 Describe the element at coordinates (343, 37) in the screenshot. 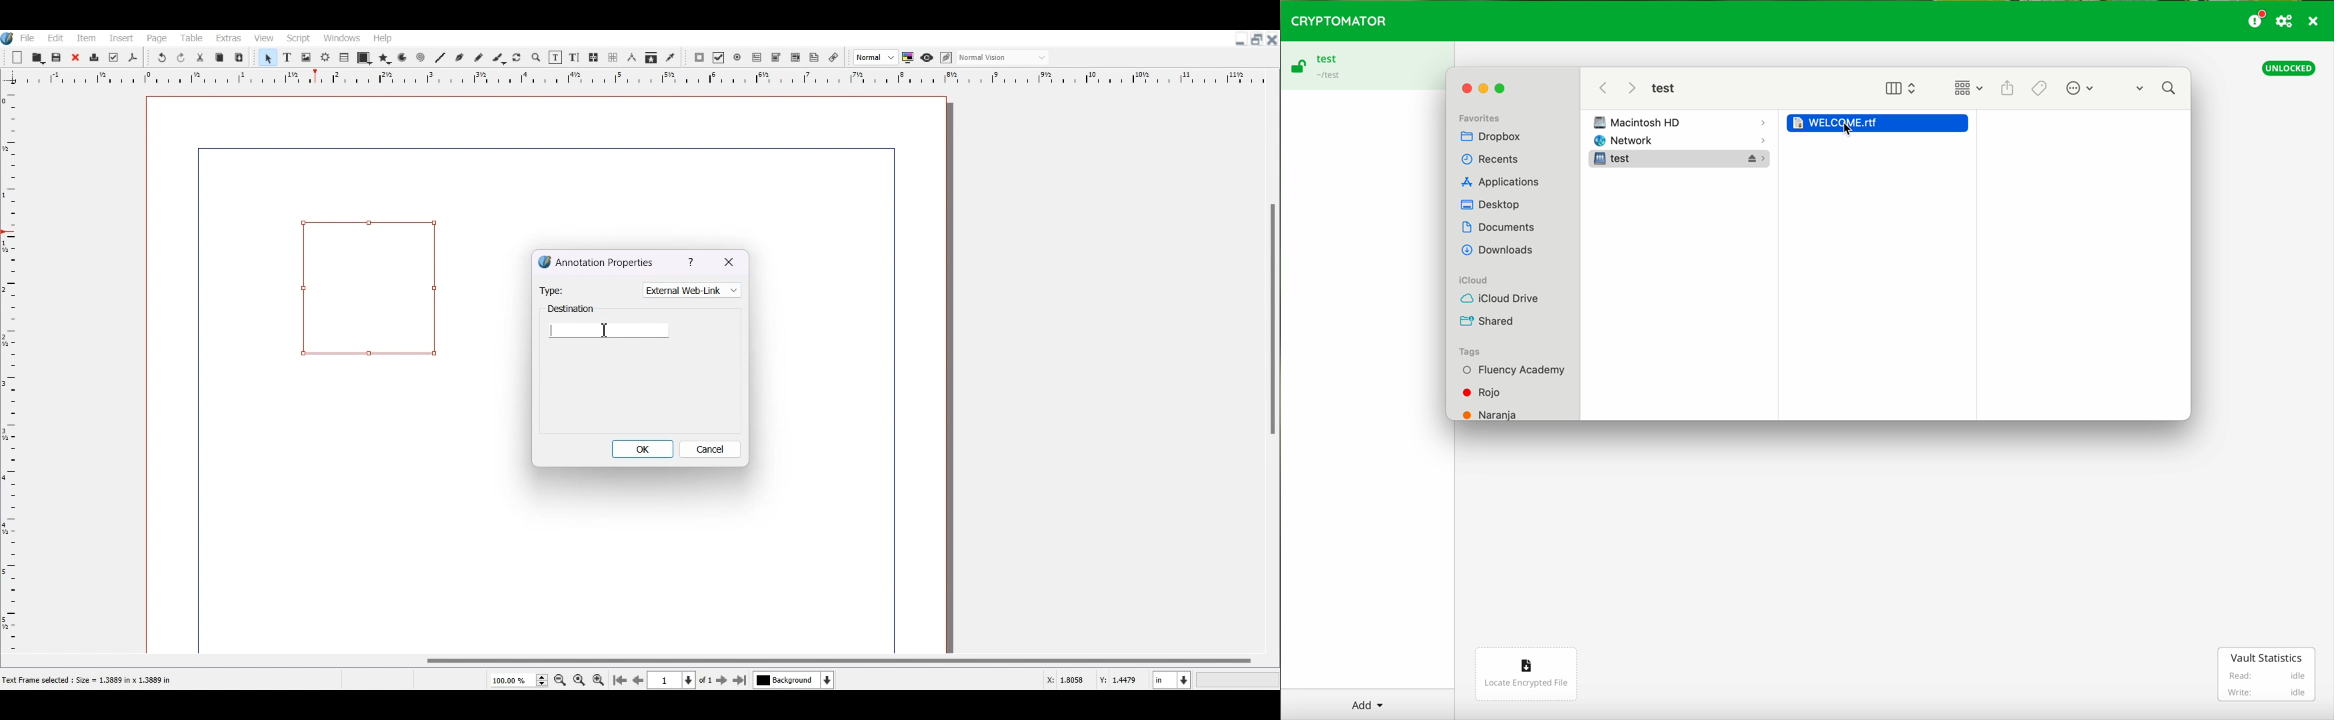

I see `Windows` at that location.